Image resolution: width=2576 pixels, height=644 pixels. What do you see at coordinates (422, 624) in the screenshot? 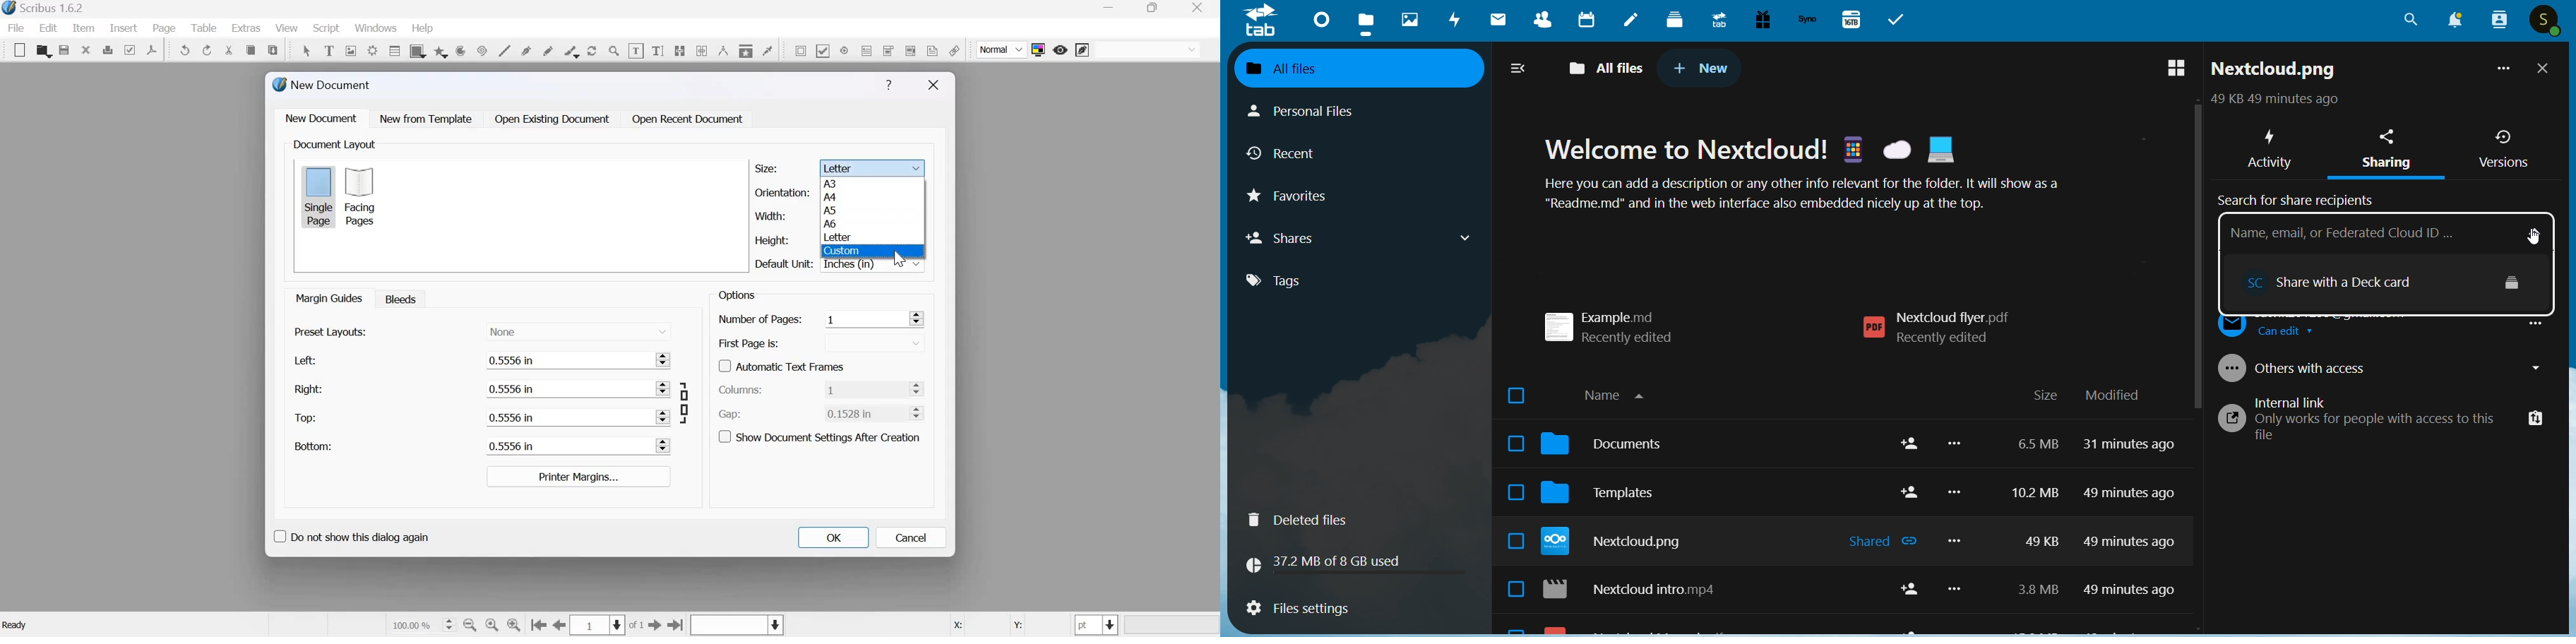
I see `current zoom level` at bounding box center [422, 624].